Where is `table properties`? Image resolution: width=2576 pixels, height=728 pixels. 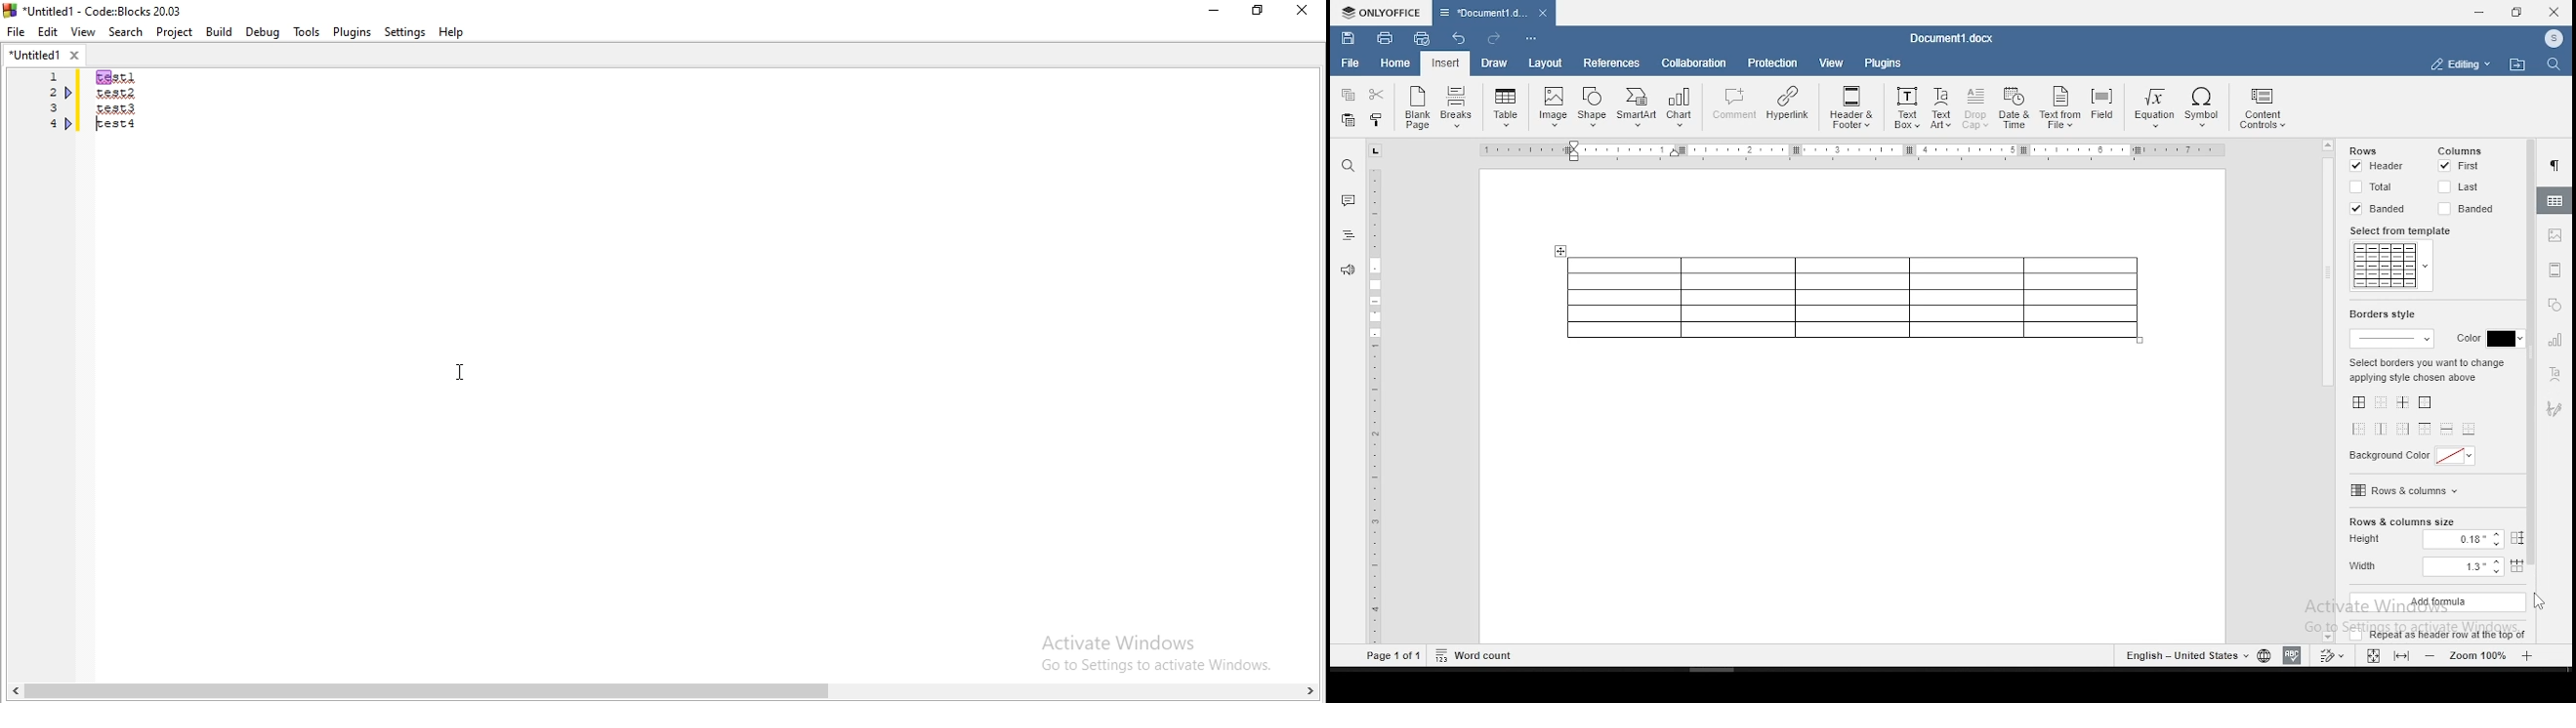
table properties is located at coordinates (2556, 200).